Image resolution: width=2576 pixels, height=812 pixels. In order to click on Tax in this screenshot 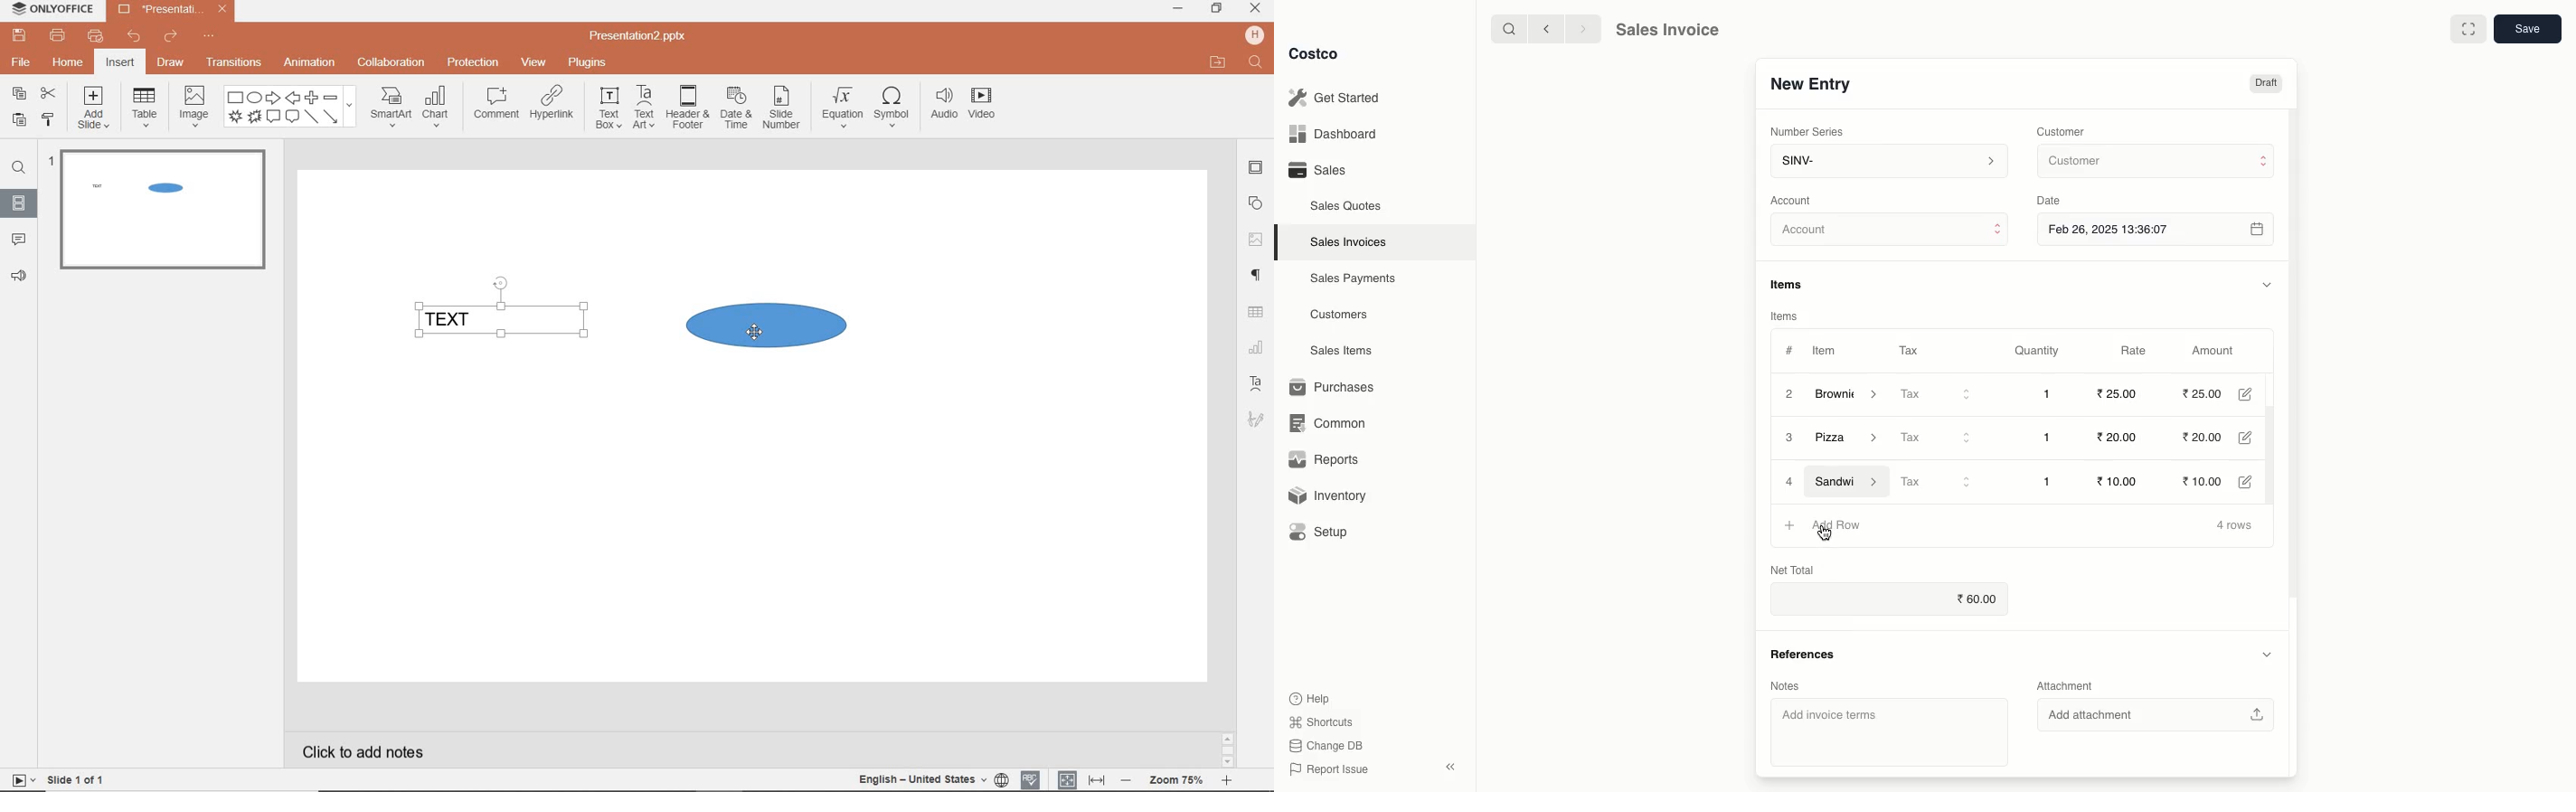, I will do `click(1938, 395)`.